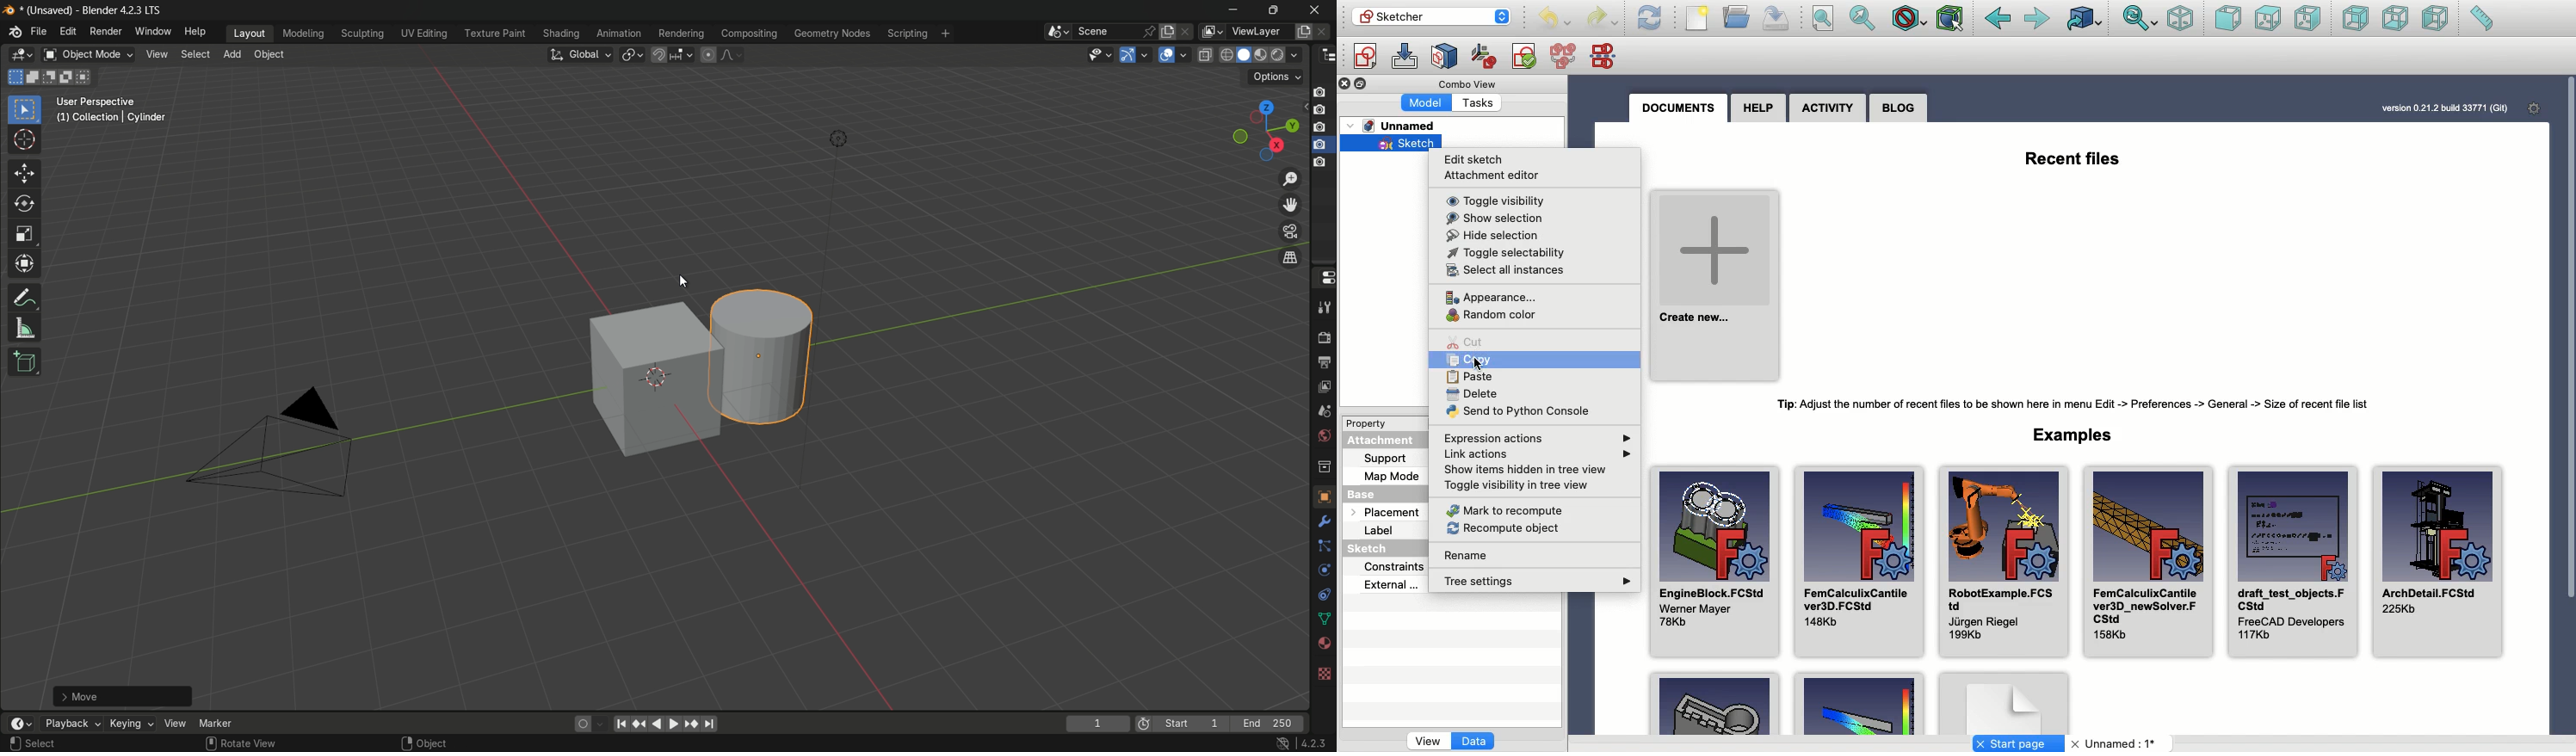 The width and height of the screenshot is (2576, 756). Describe the element at coordinates (708, 55) in the screenshot. I see `proportional editing object` at that location.